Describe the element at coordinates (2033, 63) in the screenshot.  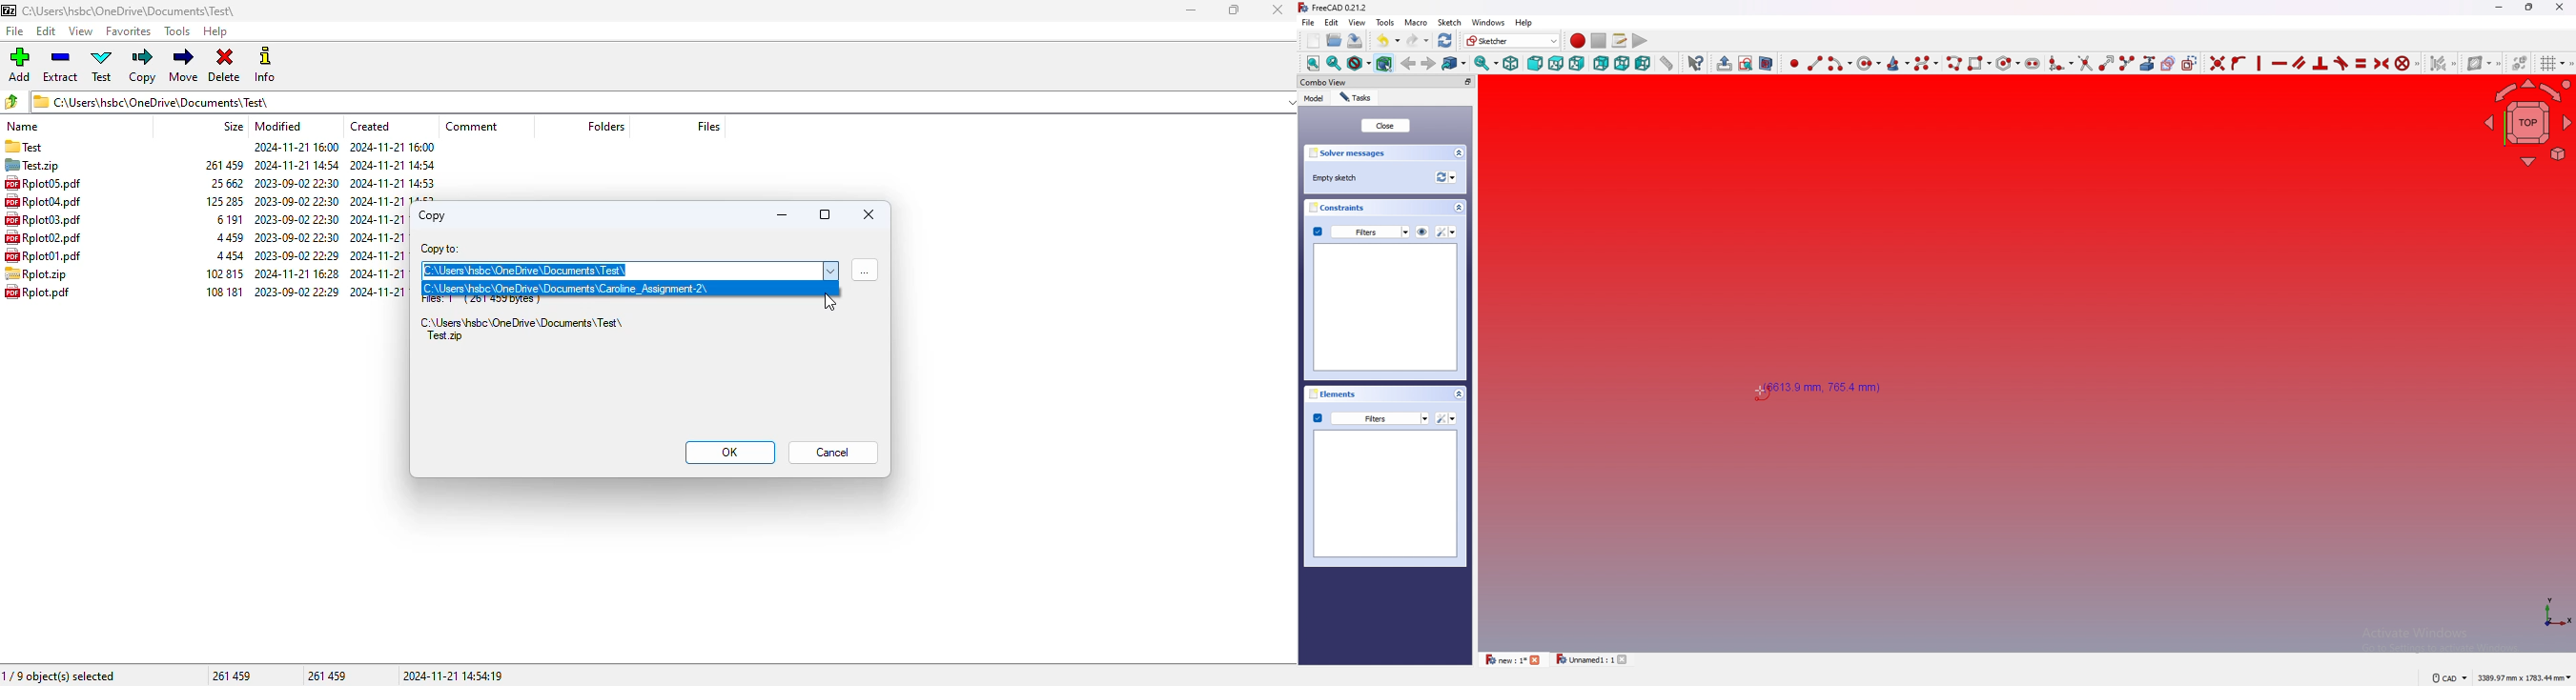
I see `create slot` at that location.